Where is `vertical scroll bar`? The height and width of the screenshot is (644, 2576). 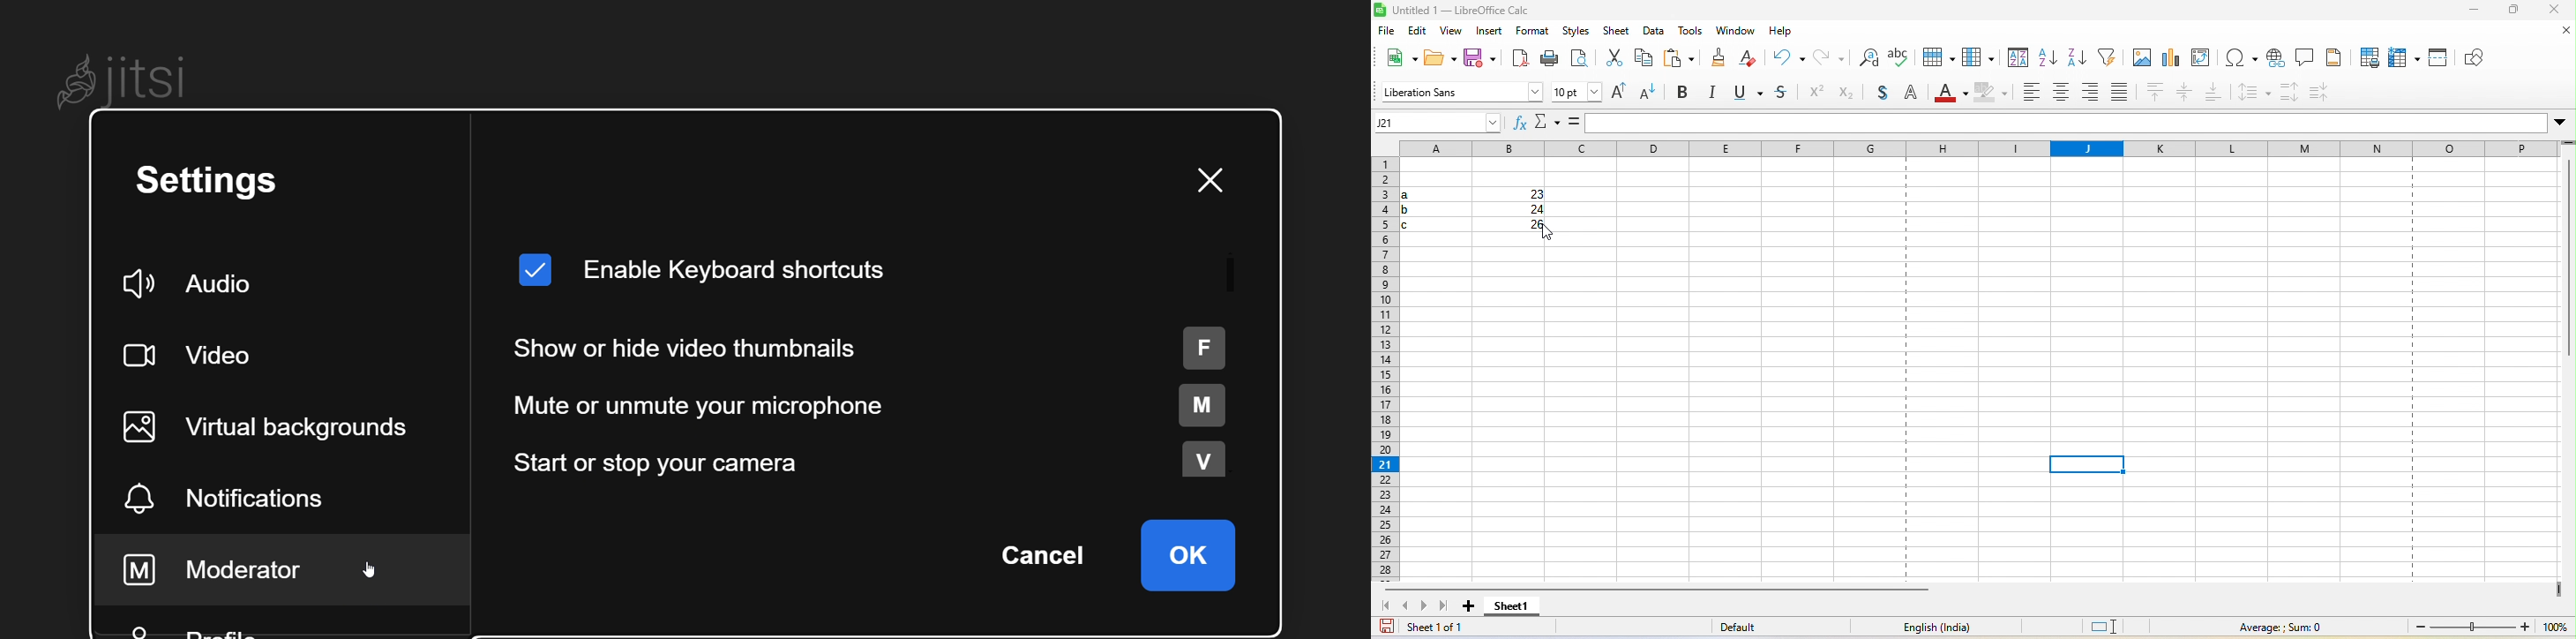
vertical scroll bar is located at coordinates (2568, 263).